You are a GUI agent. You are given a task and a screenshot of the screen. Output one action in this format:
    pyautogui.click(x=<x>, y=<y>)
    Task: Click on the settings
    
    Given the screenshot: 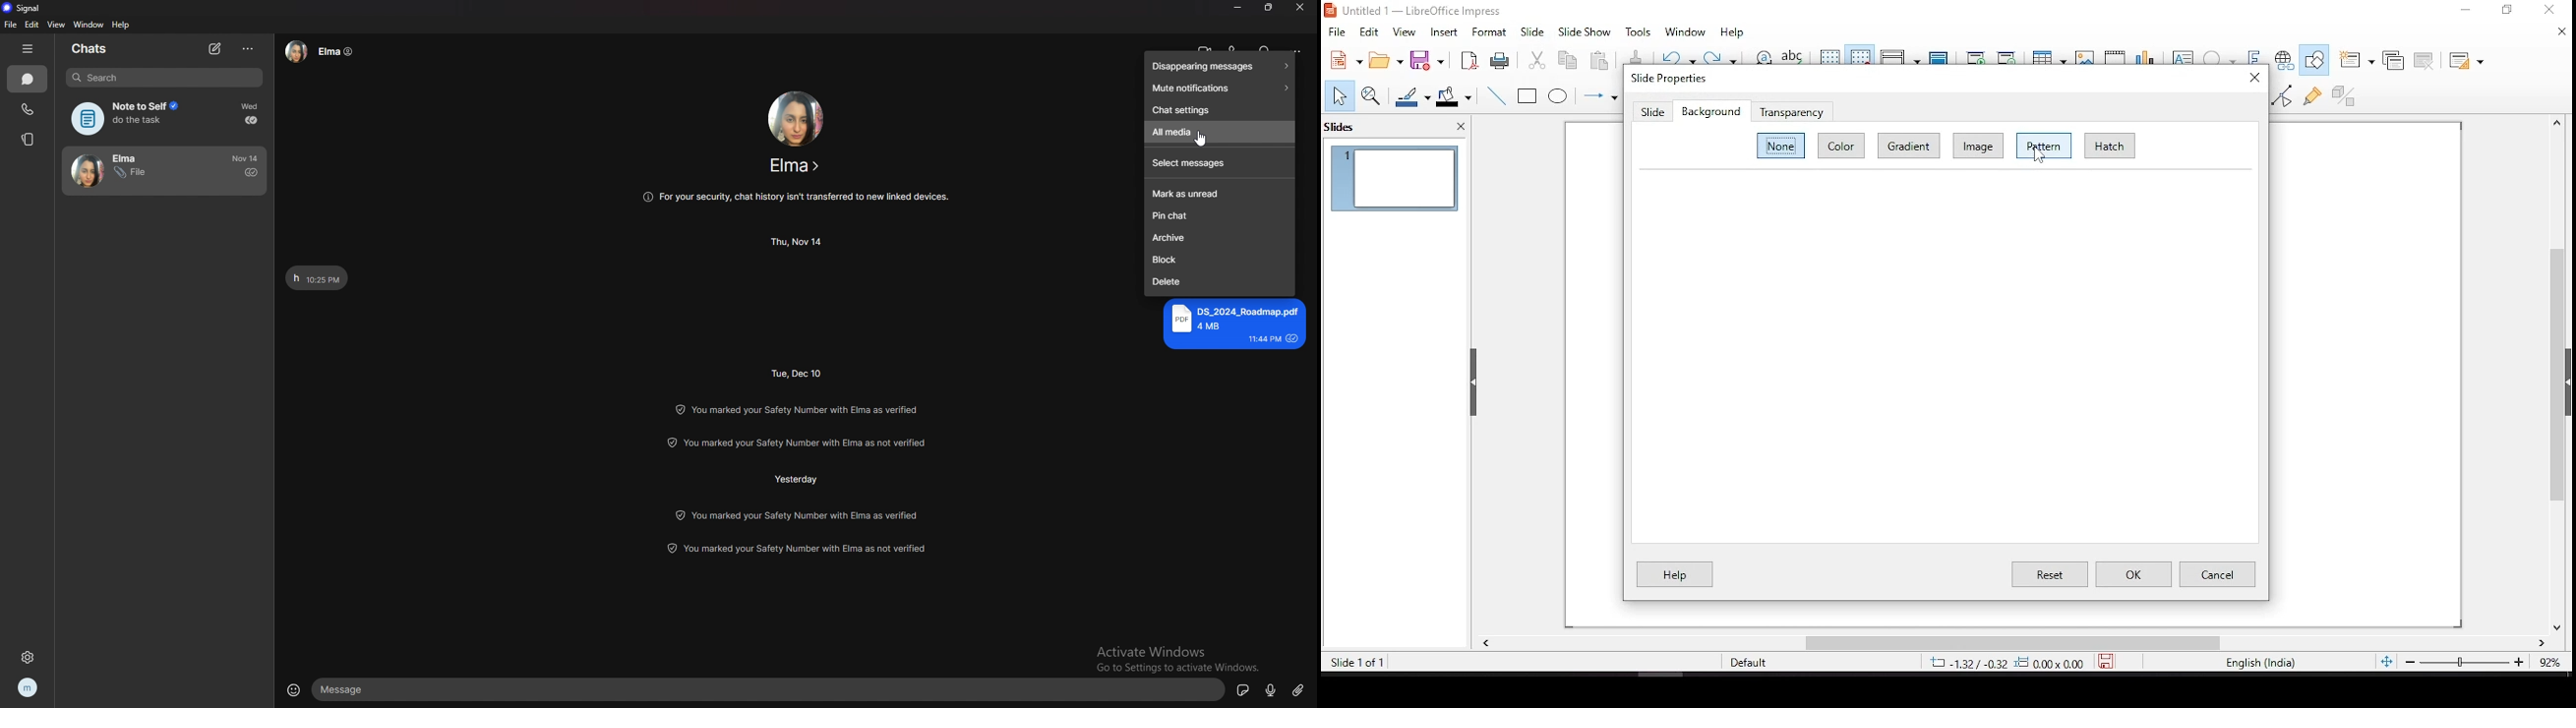 What is the action you would take?
    pyautogui.click(x=27, y=656)
    